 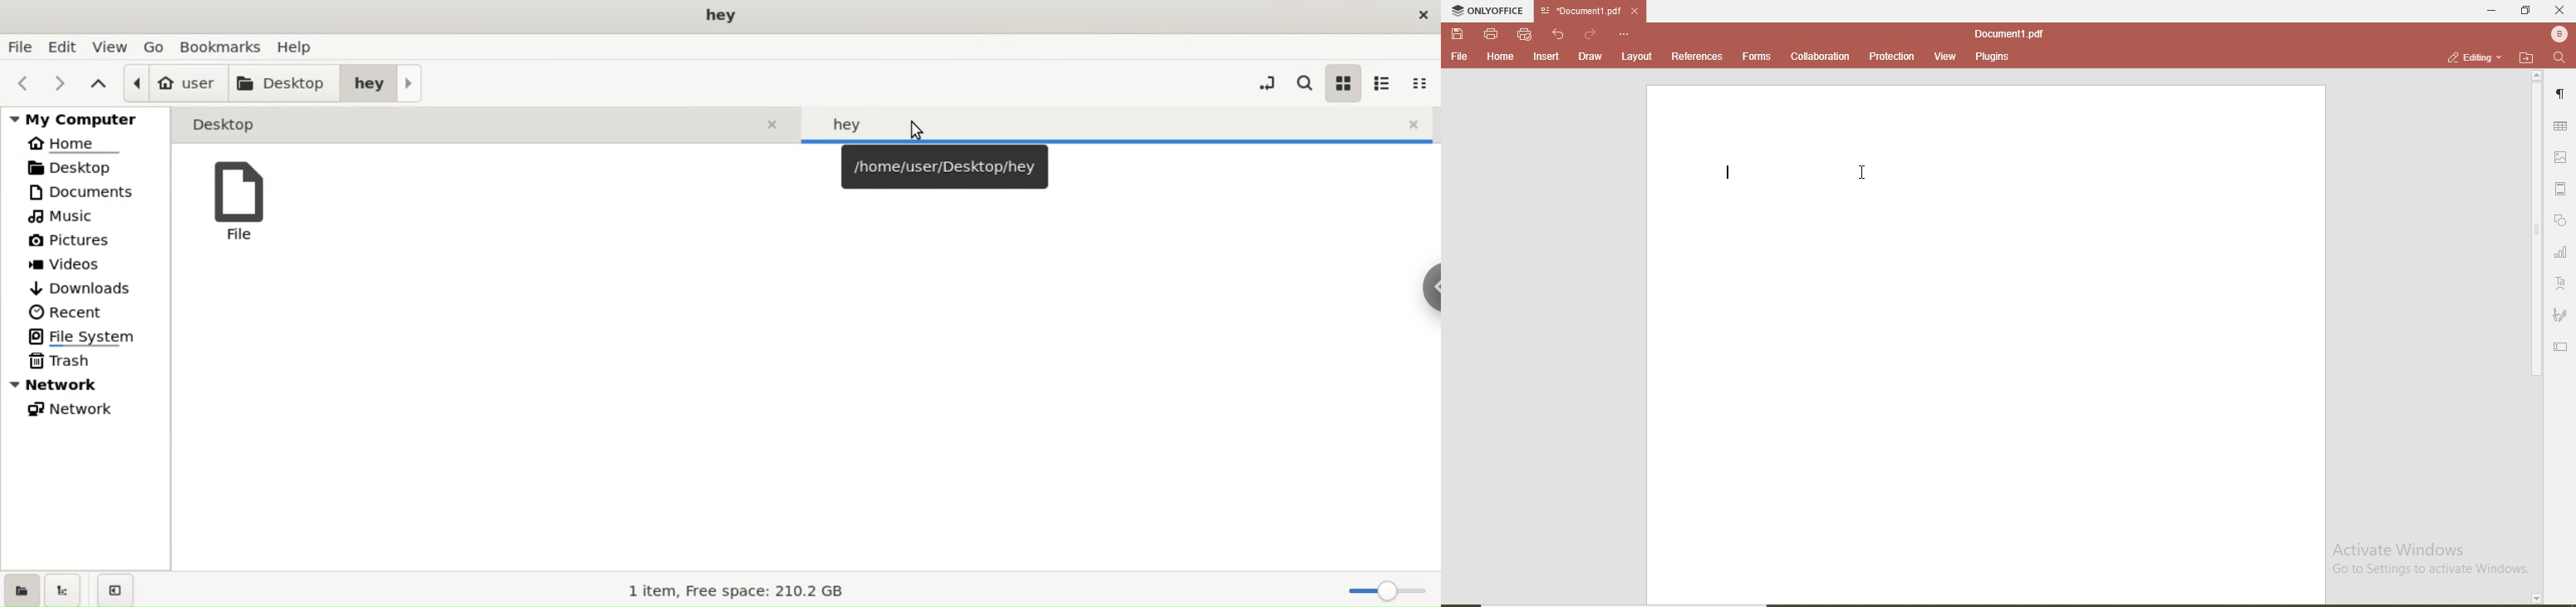 What do you see at coordinates (1821, 56) in the screenshot?
I see `collaboration` at bounding box center [1821, 56].